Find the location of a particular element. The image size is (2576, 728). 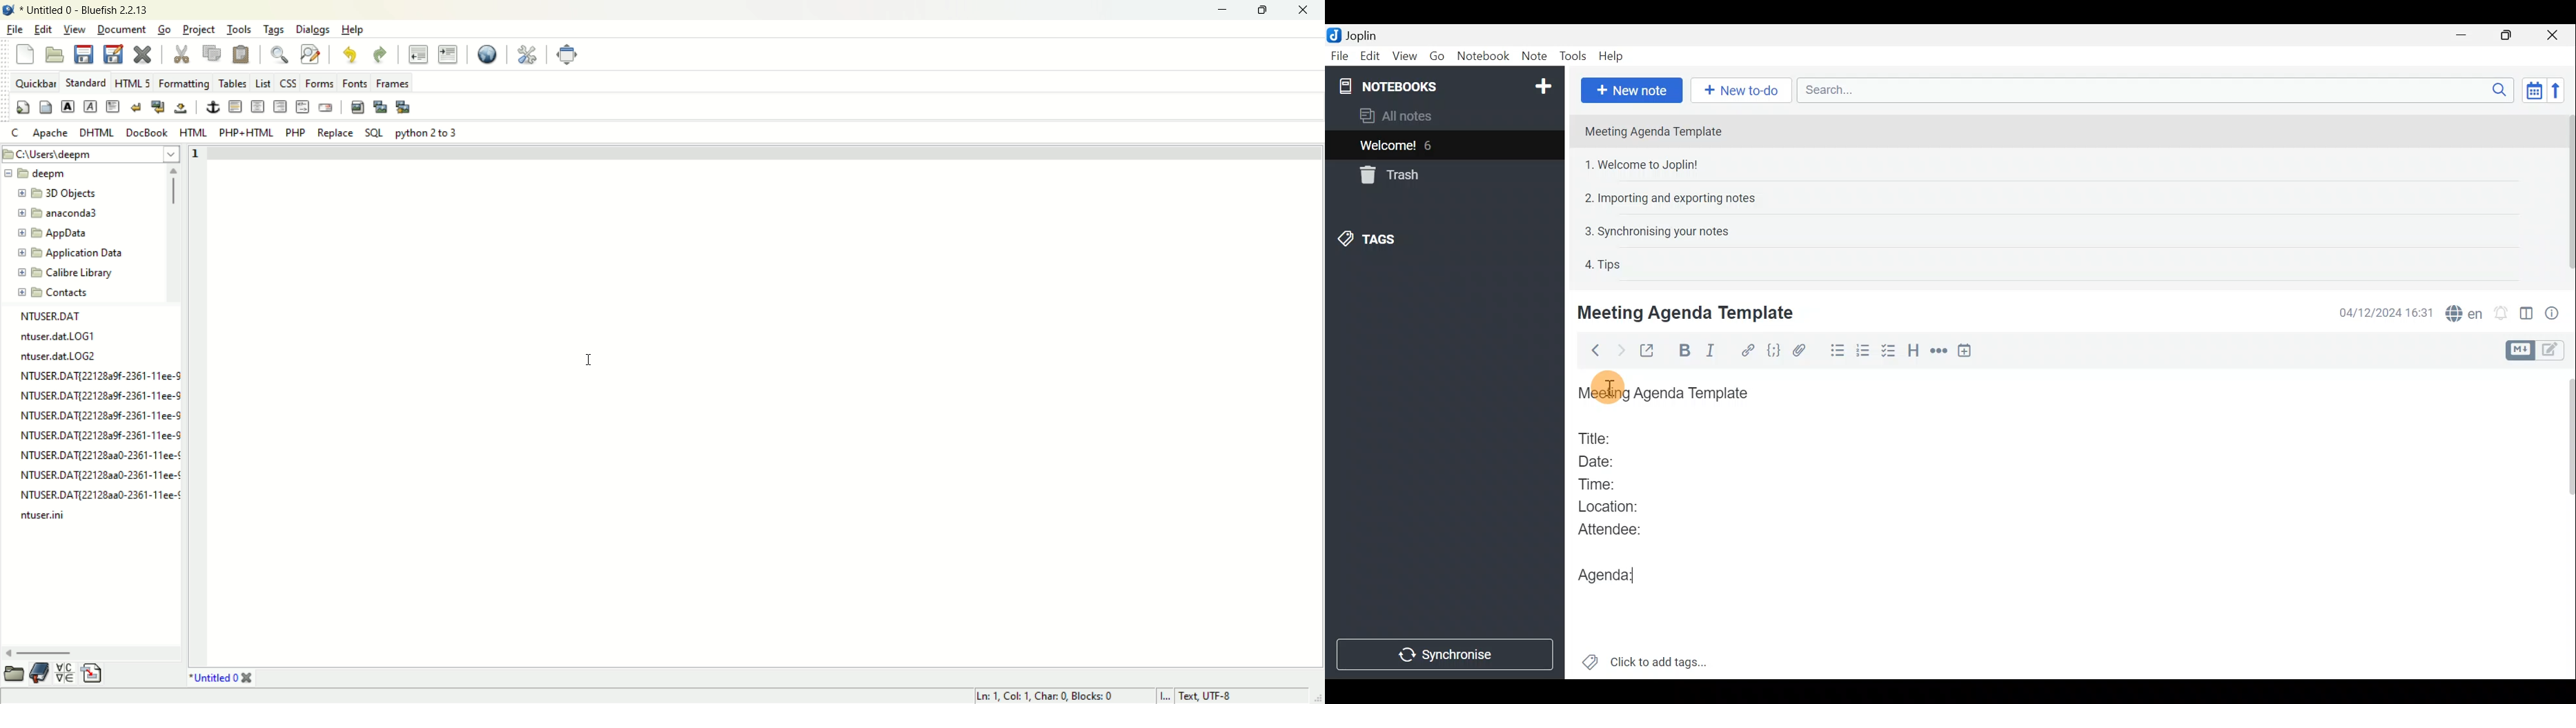

find and replace is located at coordinates (311, 55).